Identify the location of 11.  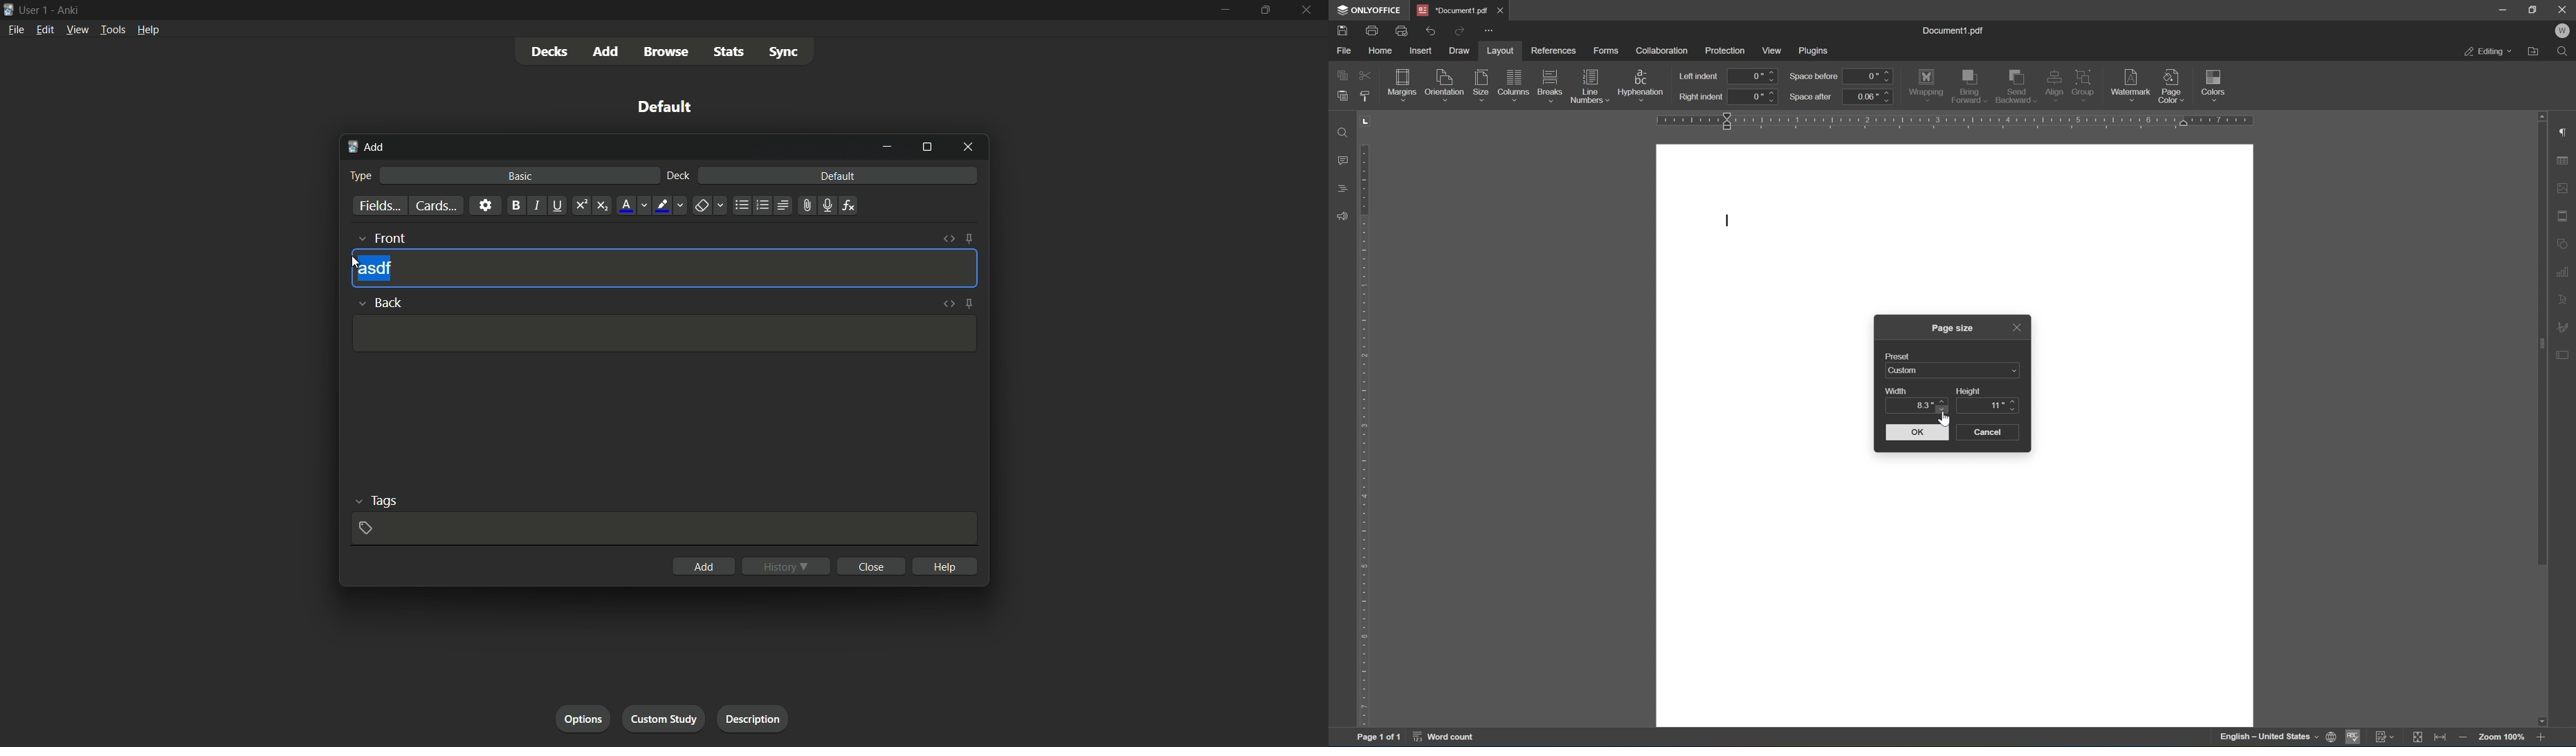
(2008, 405).